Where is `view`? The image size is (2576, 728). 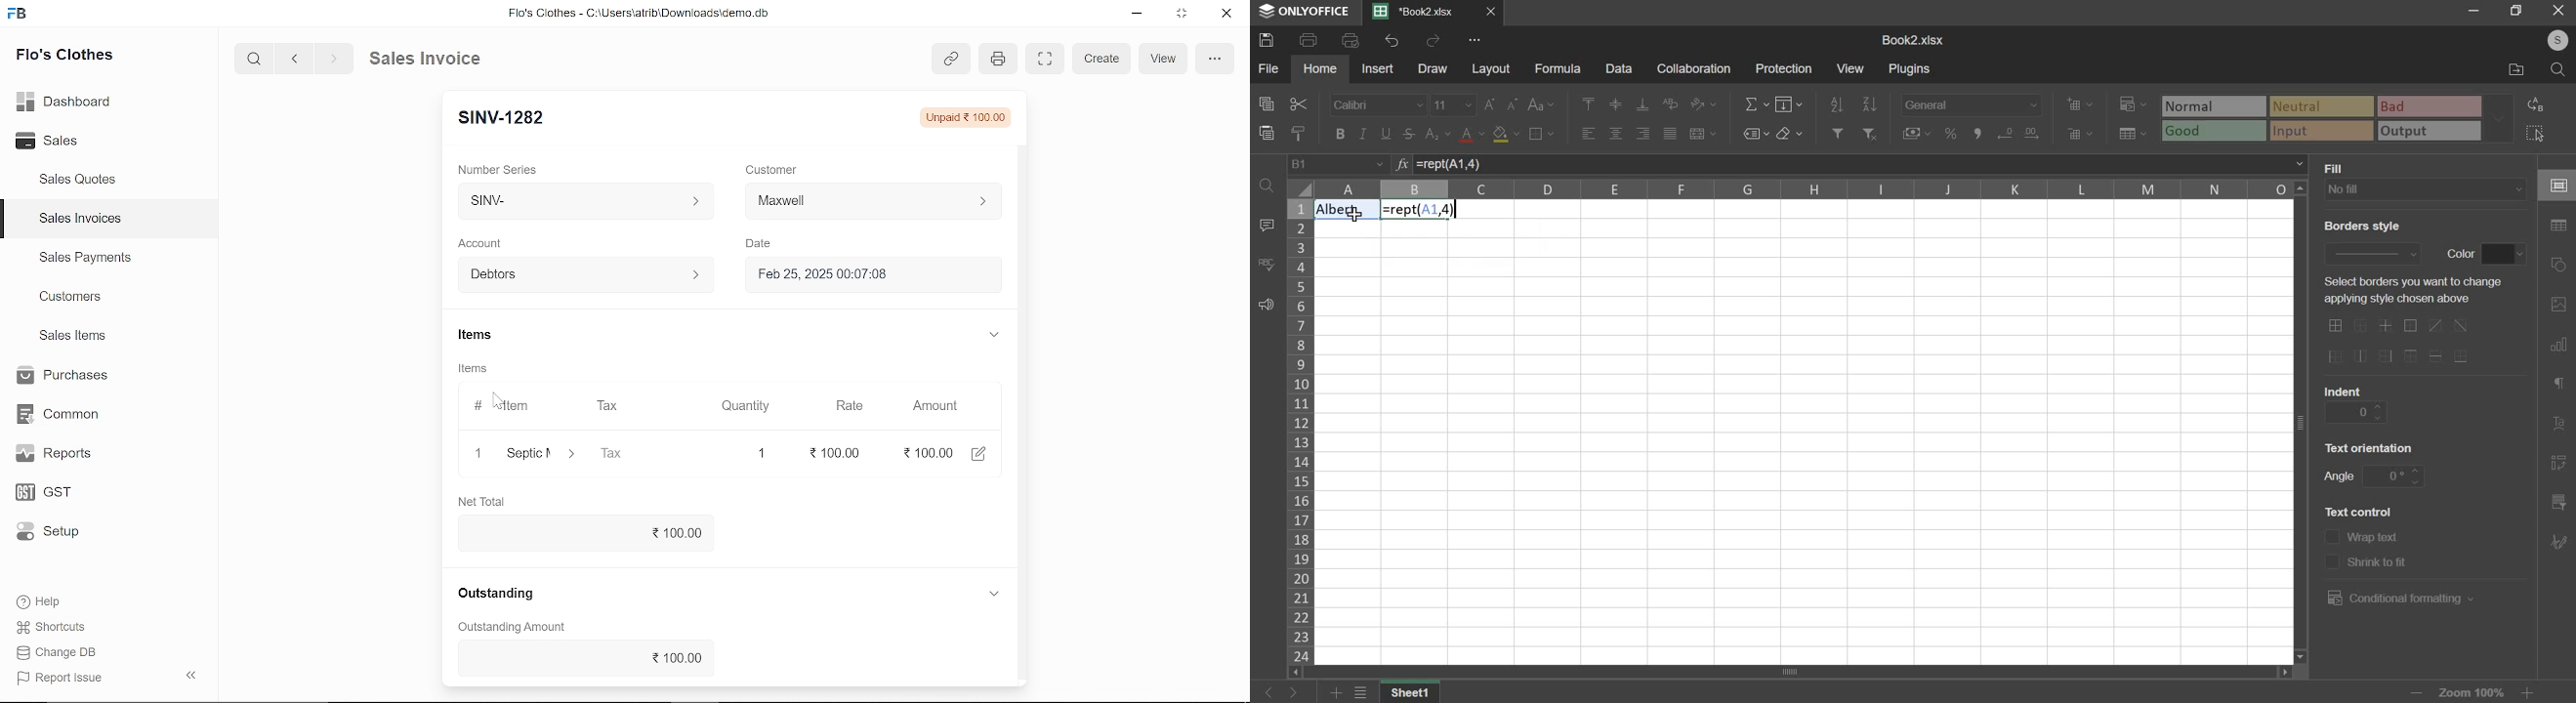
view is located at coordinates (1164, 58).